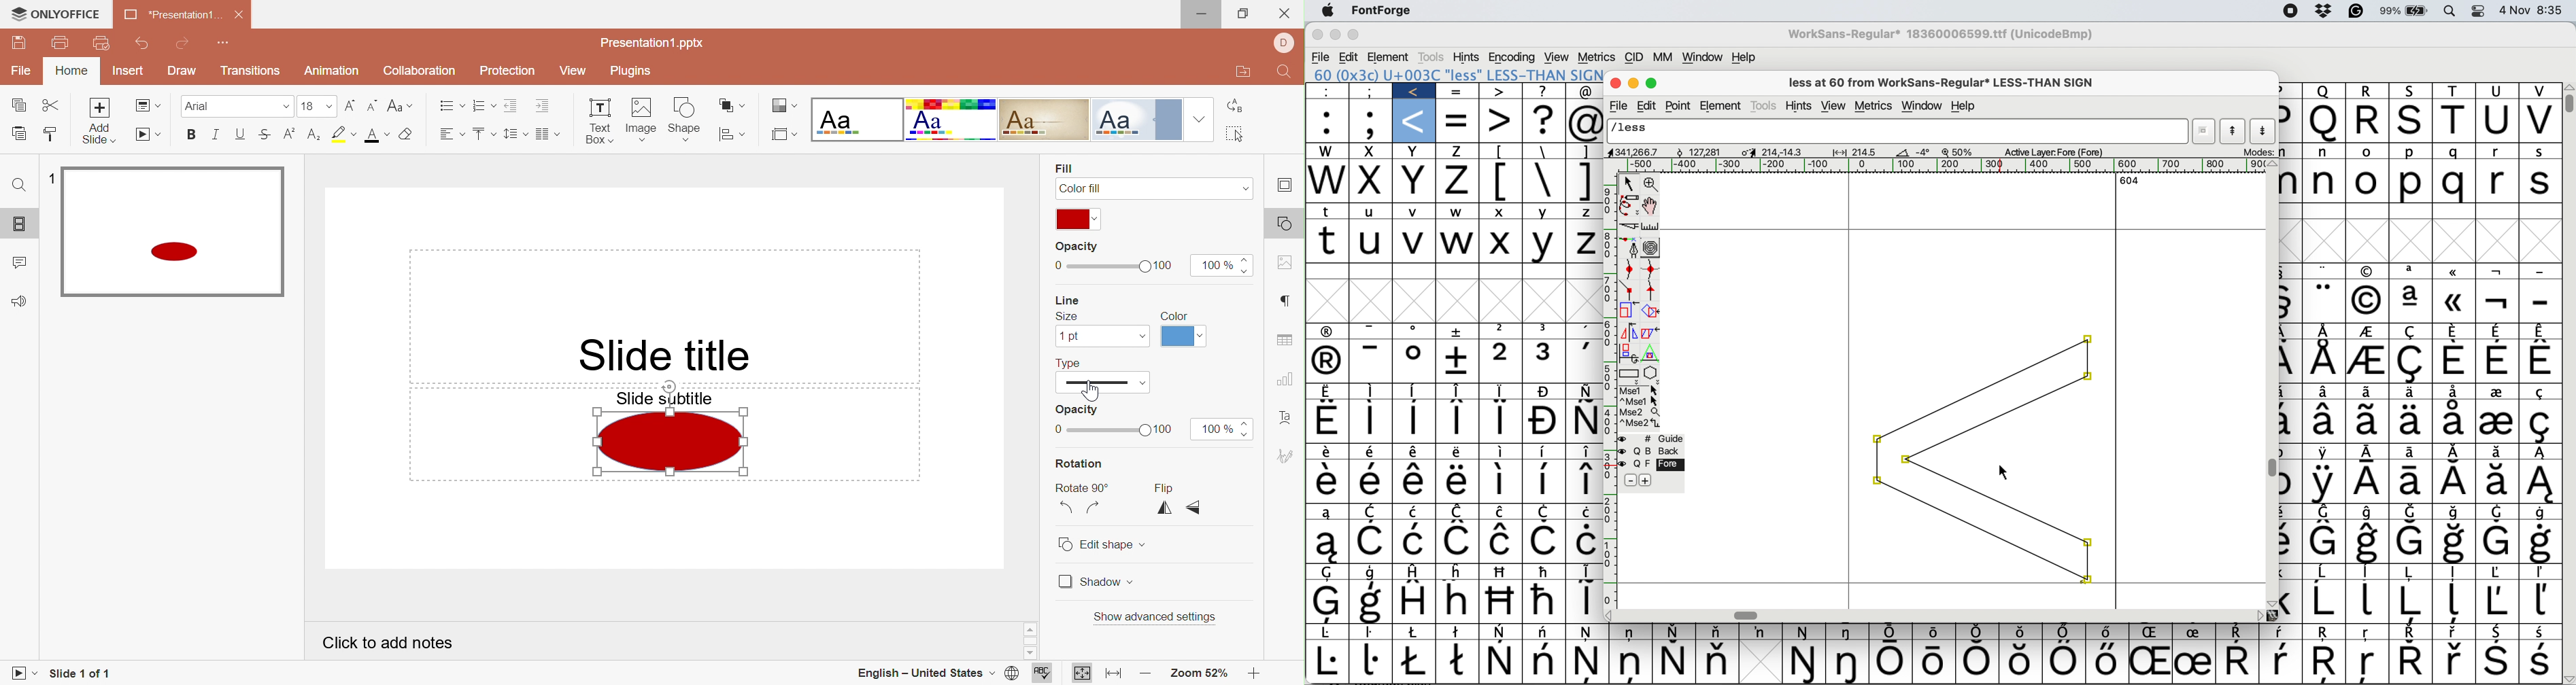 The image size is (2576, 700). Describe the element at coordinates (1044, 673) in the screenshot. I see `Spell checking` at that location.